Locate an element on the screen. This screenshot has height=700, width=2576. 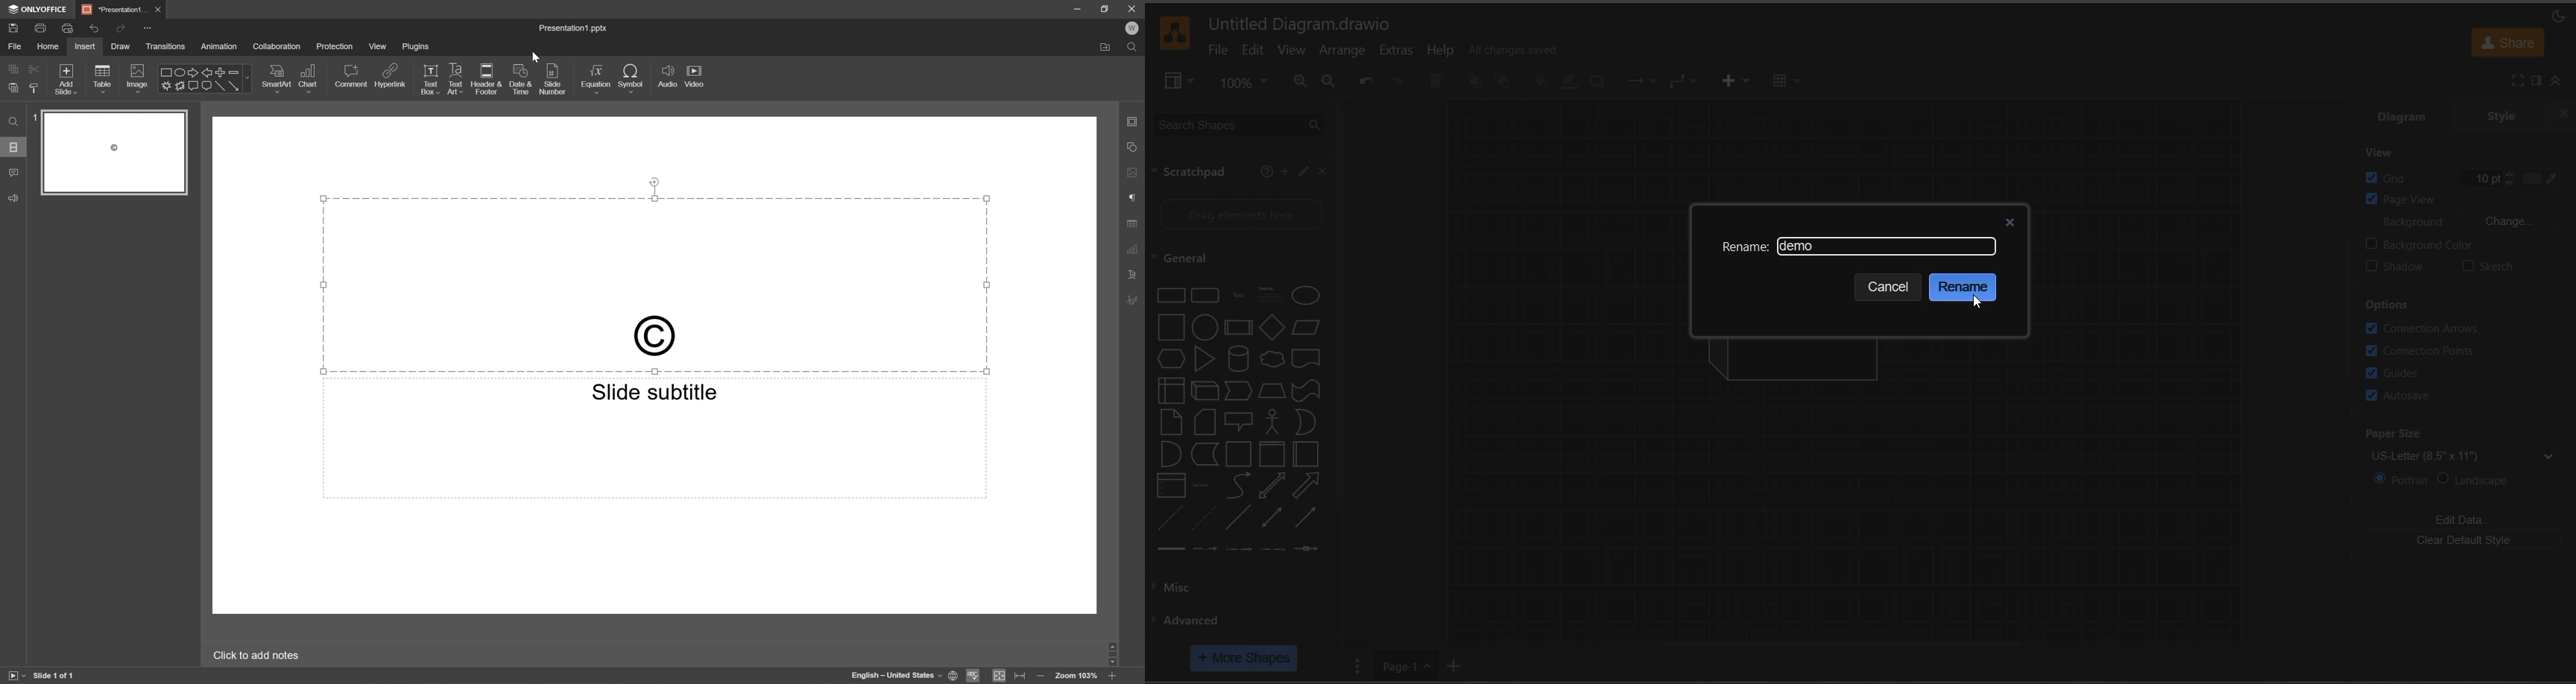
file is located at coordinates (1216, 53).